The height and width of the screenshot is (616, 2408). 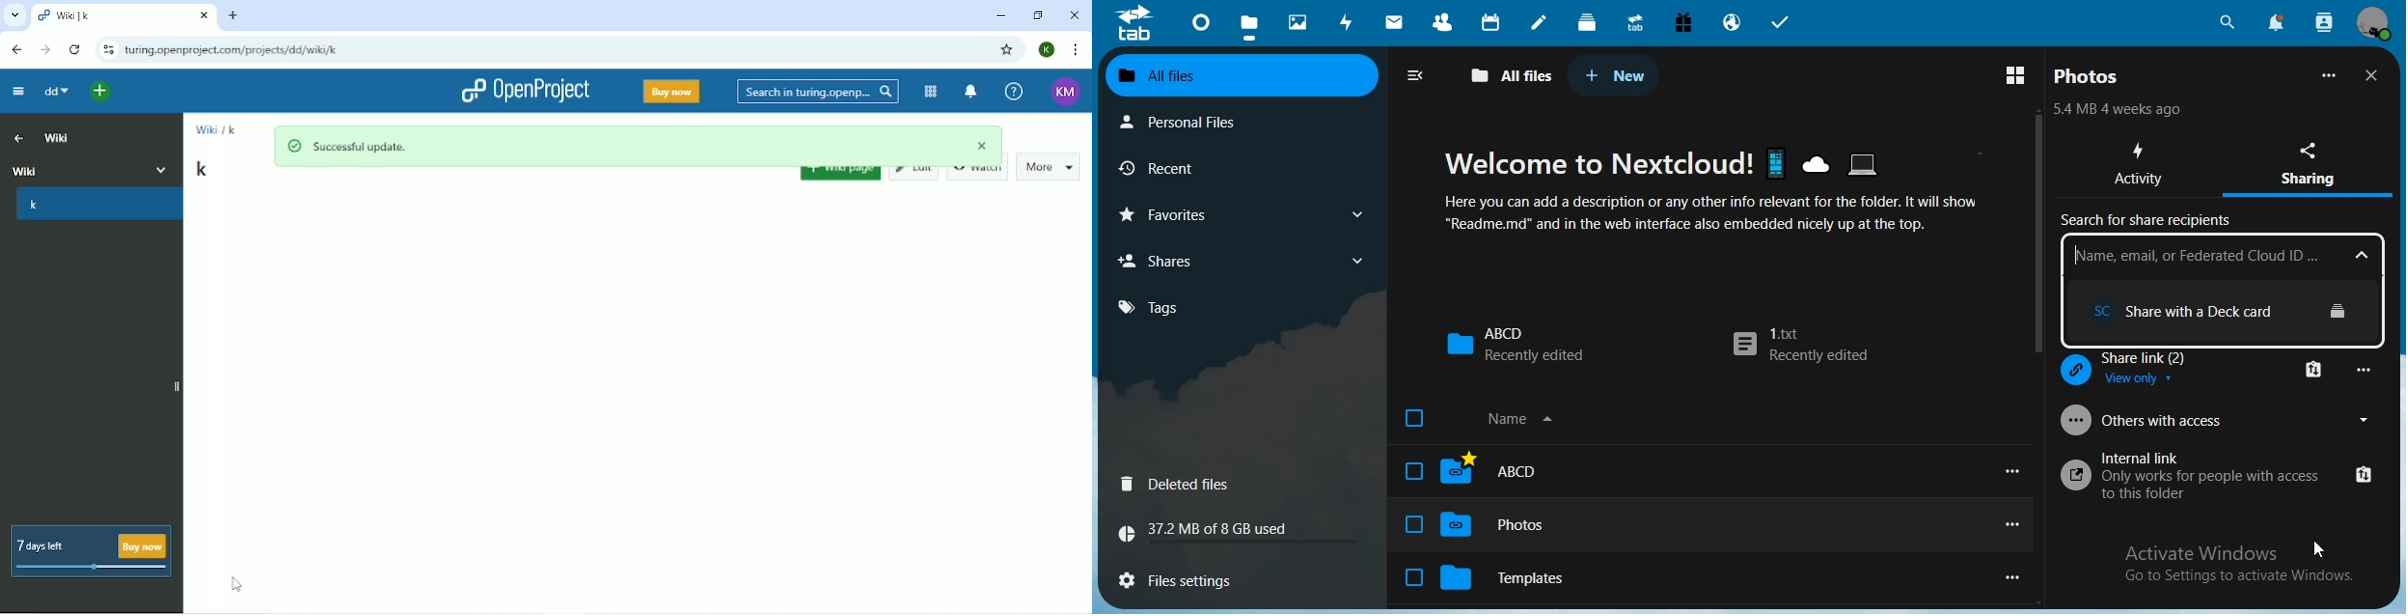 I want to click on personal files, so click(x=1194, y=121).